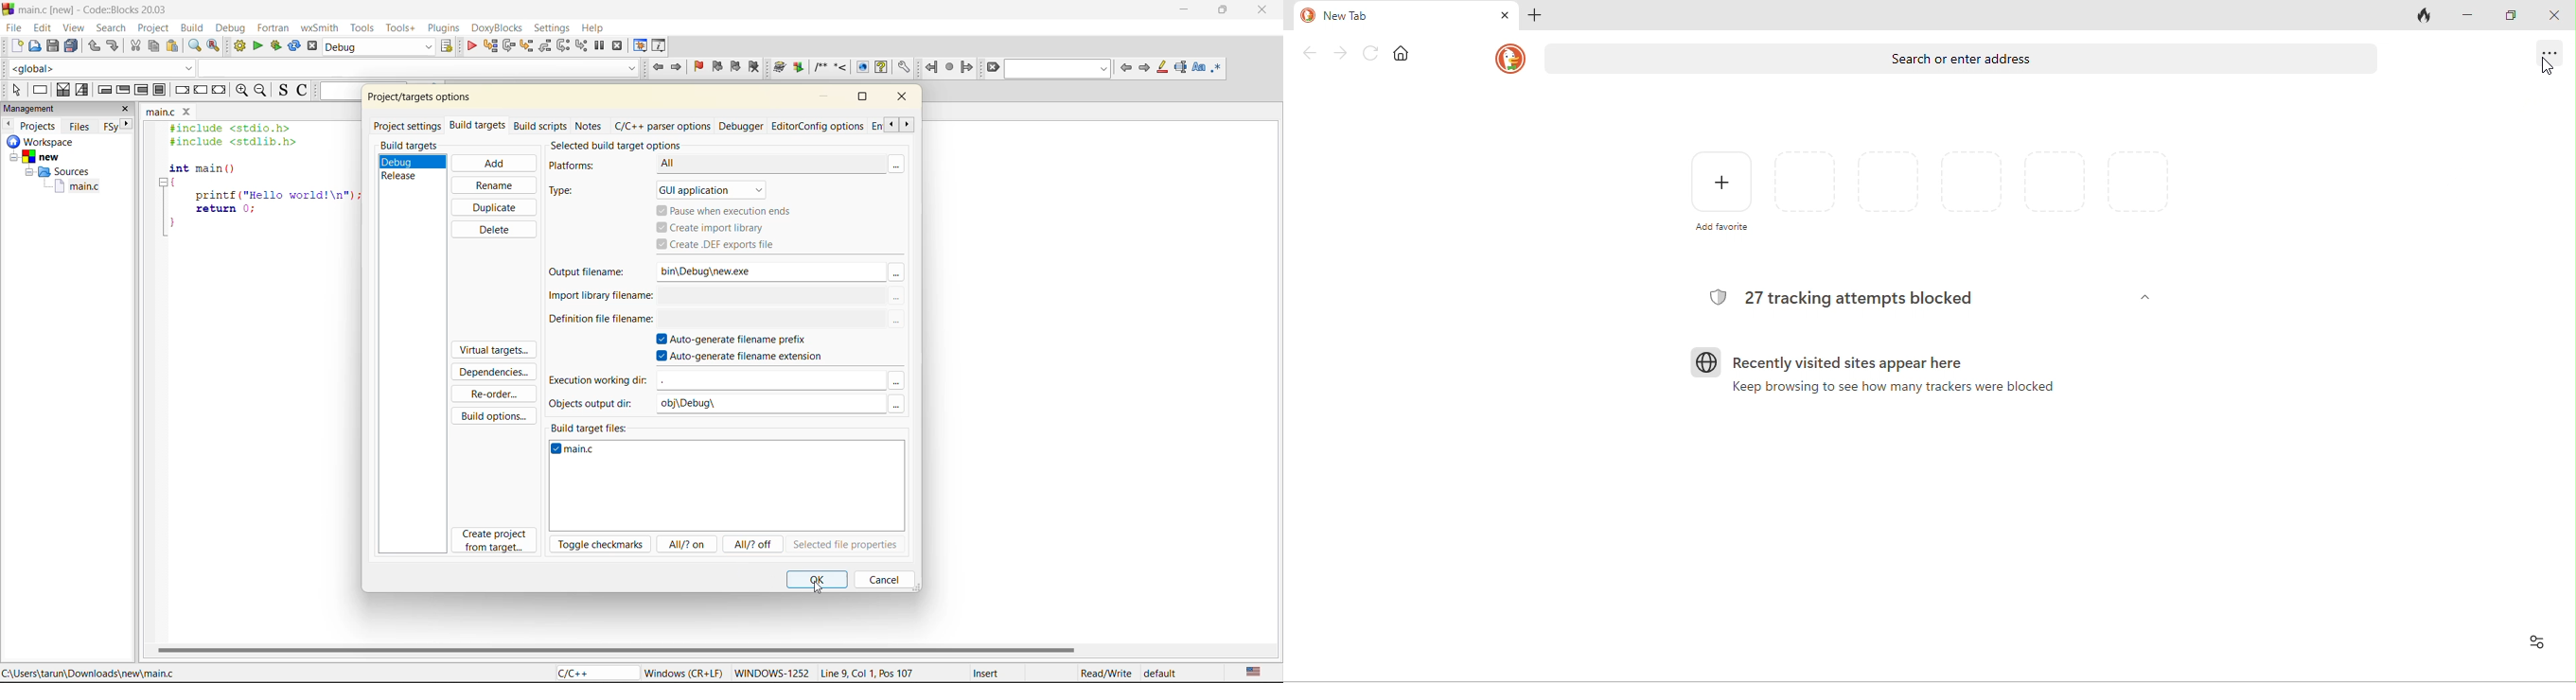 The height and width of the screenshot is (700, 2576). I want to click on C/C++, so click(592, 672).